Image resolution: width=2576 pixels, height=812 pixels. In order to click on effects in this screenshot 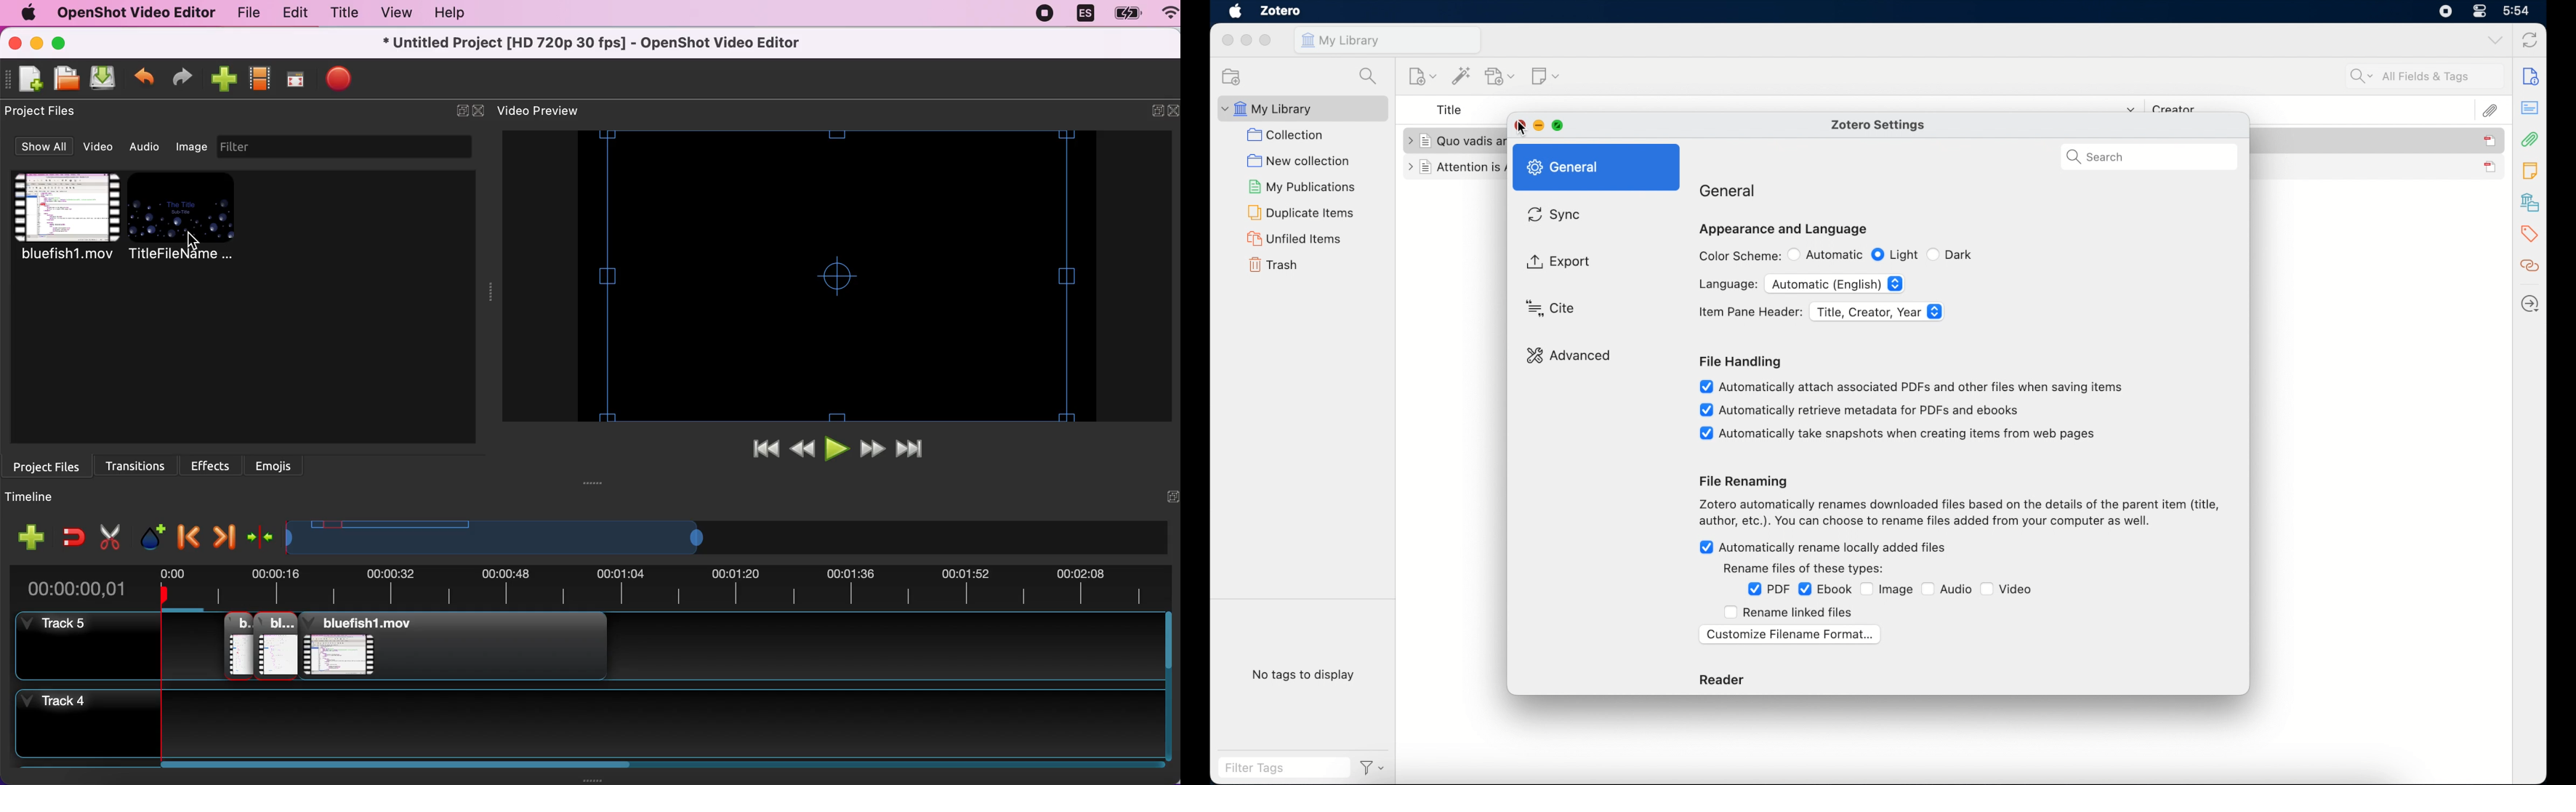, I will do `click(215, 463)`.